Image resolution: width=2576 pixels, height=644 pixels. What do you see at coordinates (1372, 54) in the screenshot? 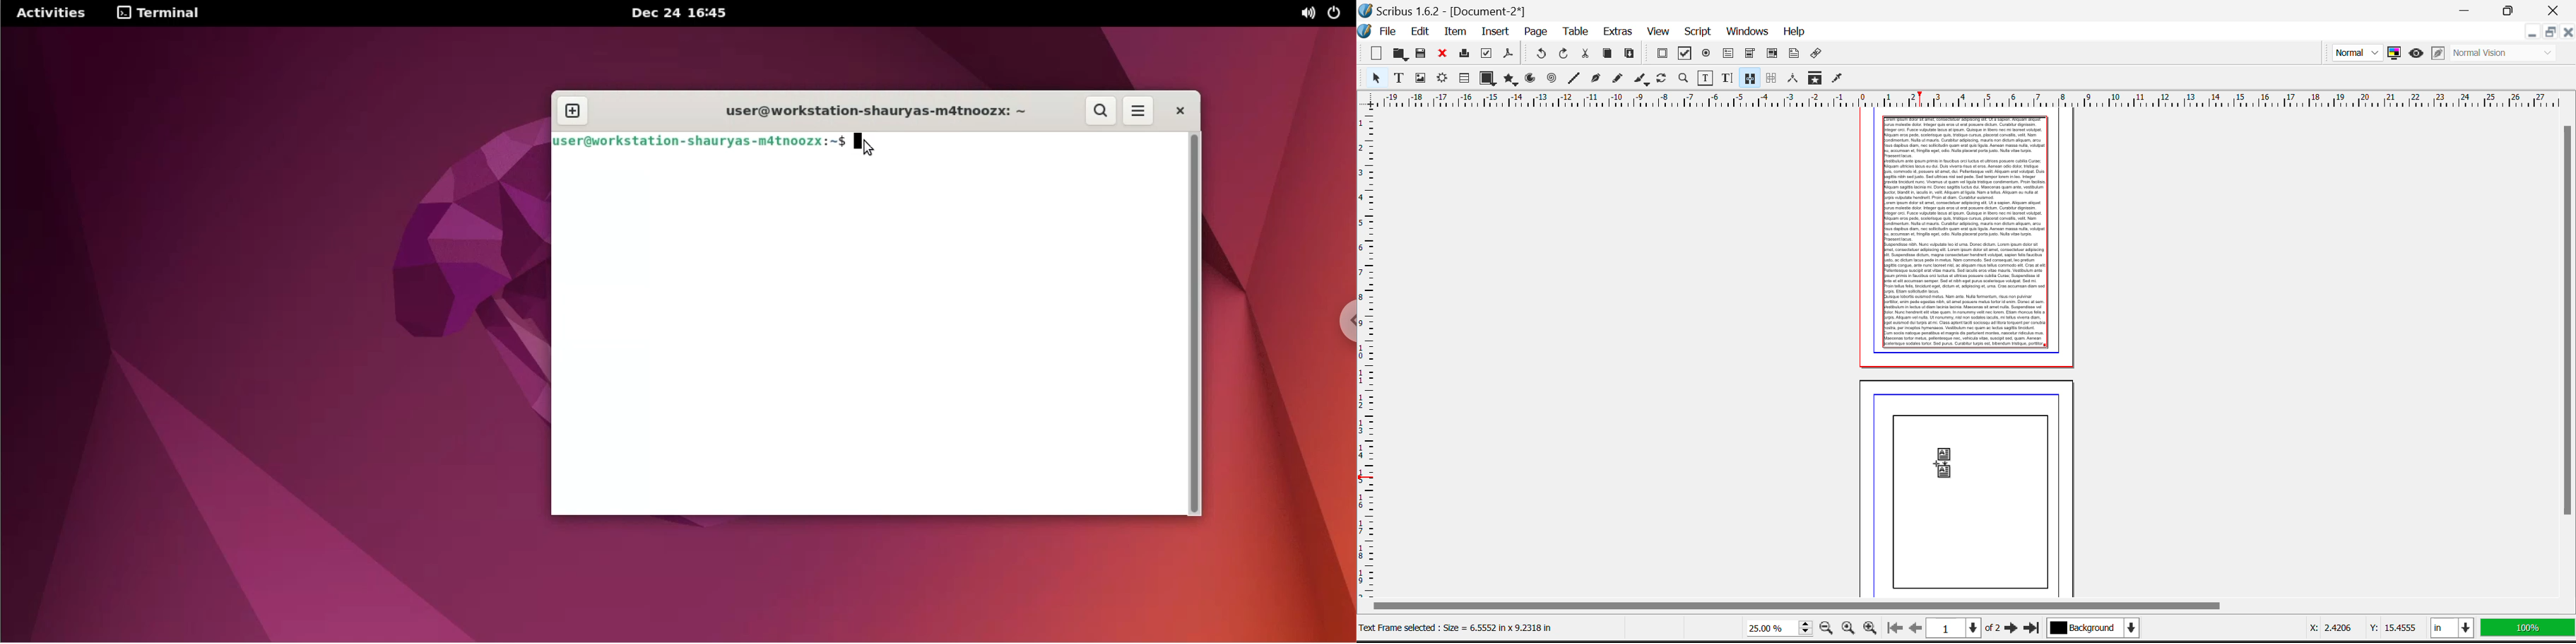
I see `New` at bounding box center [1372, 54].